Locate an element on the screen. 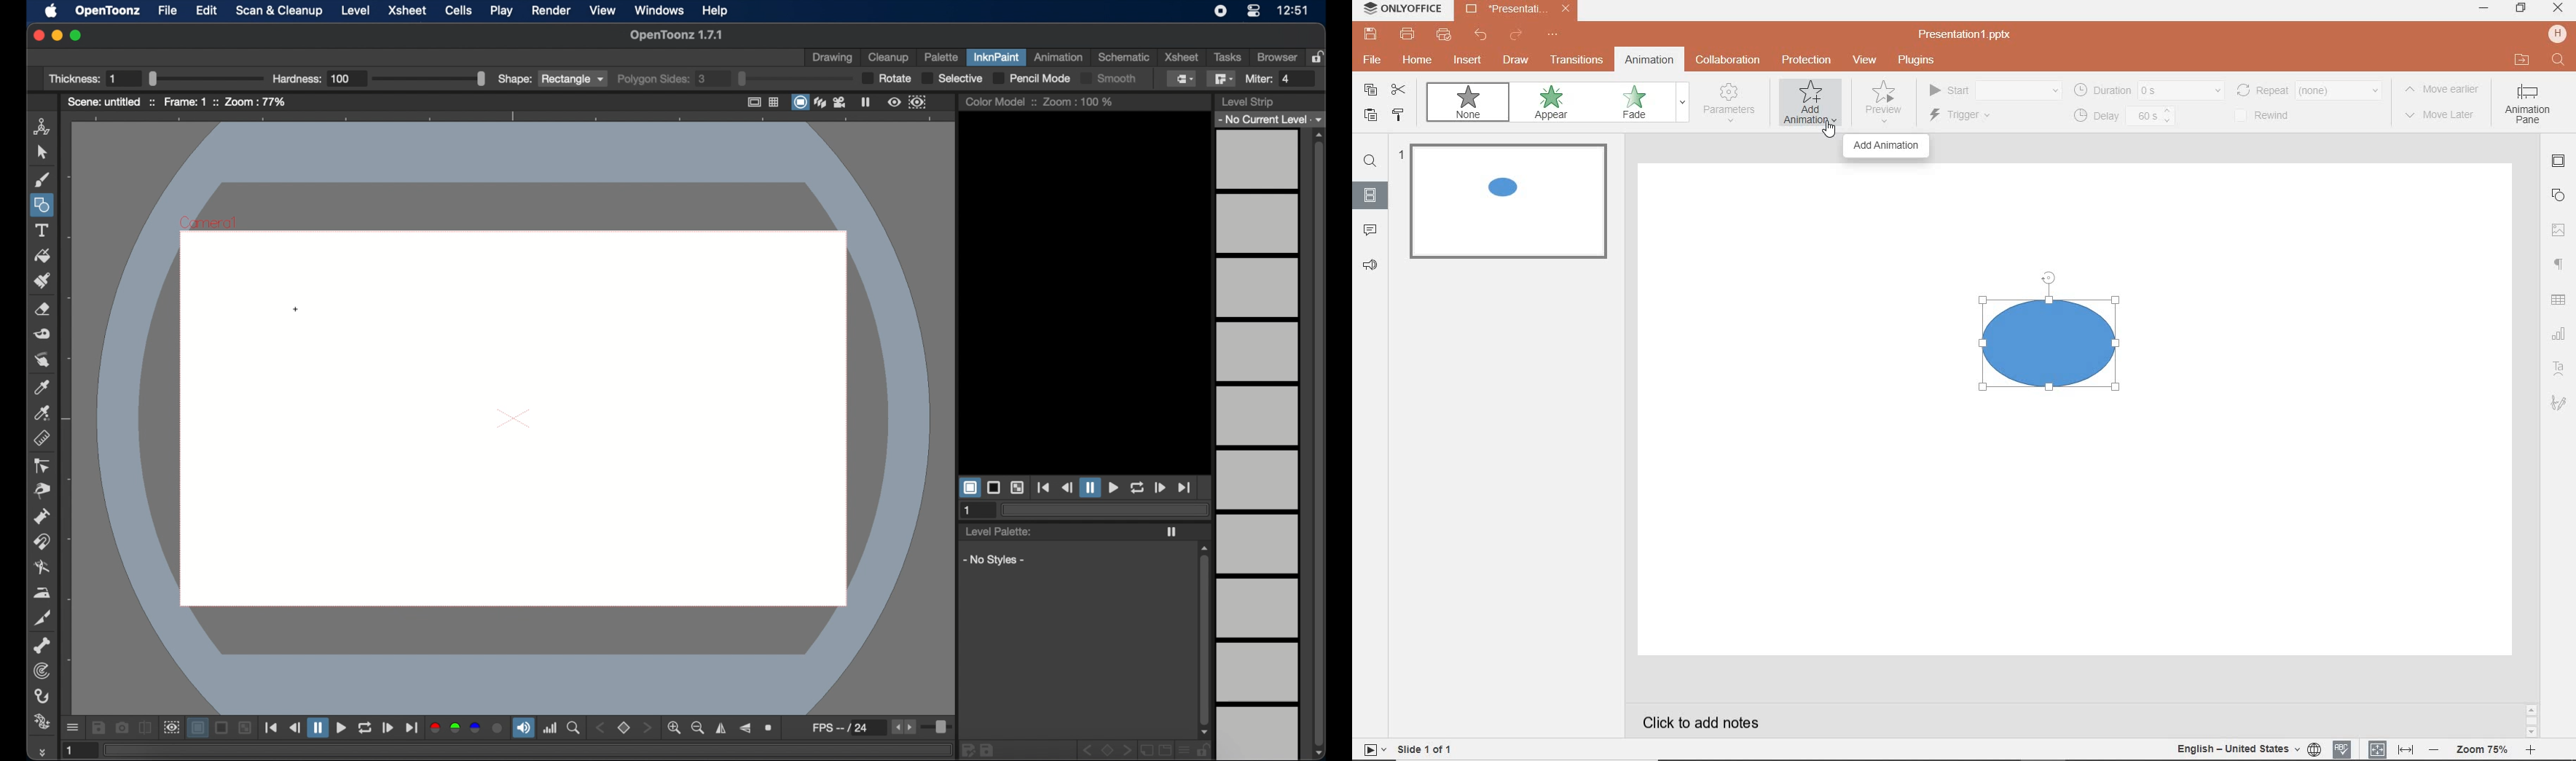 The width and height of the screenshot is (2576, 784). cutter tool is located at coordinates (42, 618).